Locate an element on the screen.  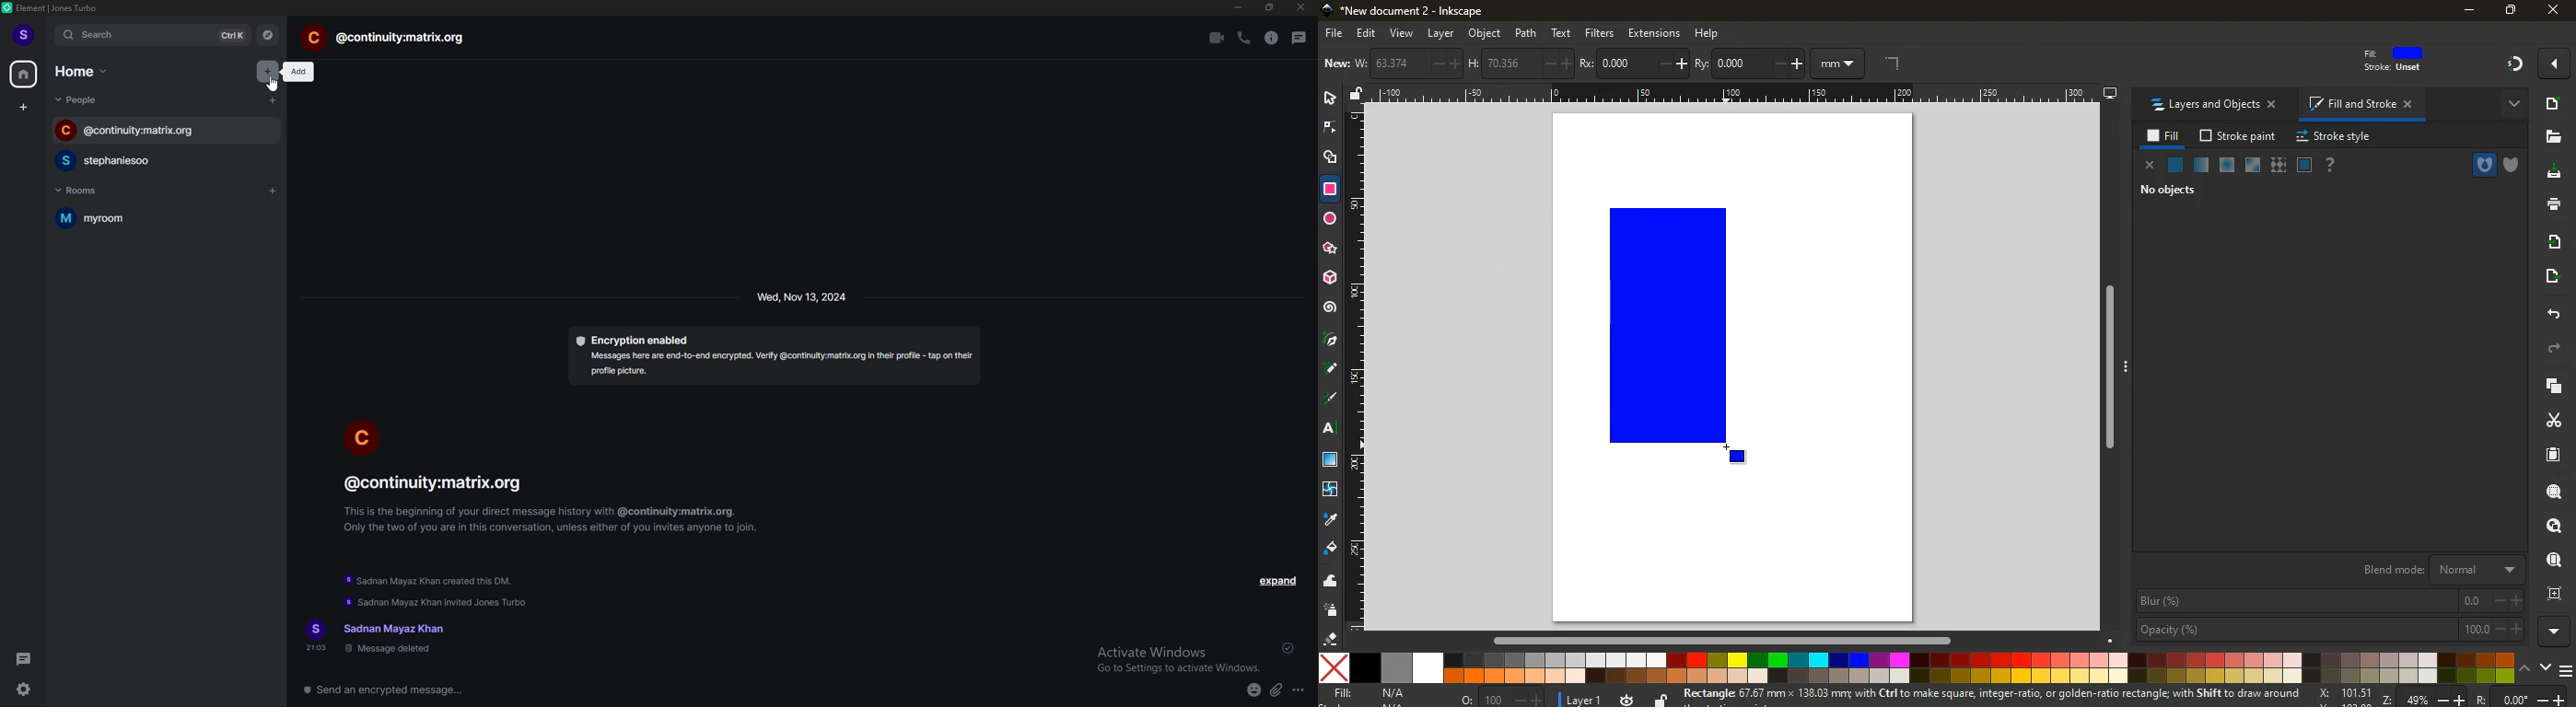
inkscape is located at coordinates (1406, 9).